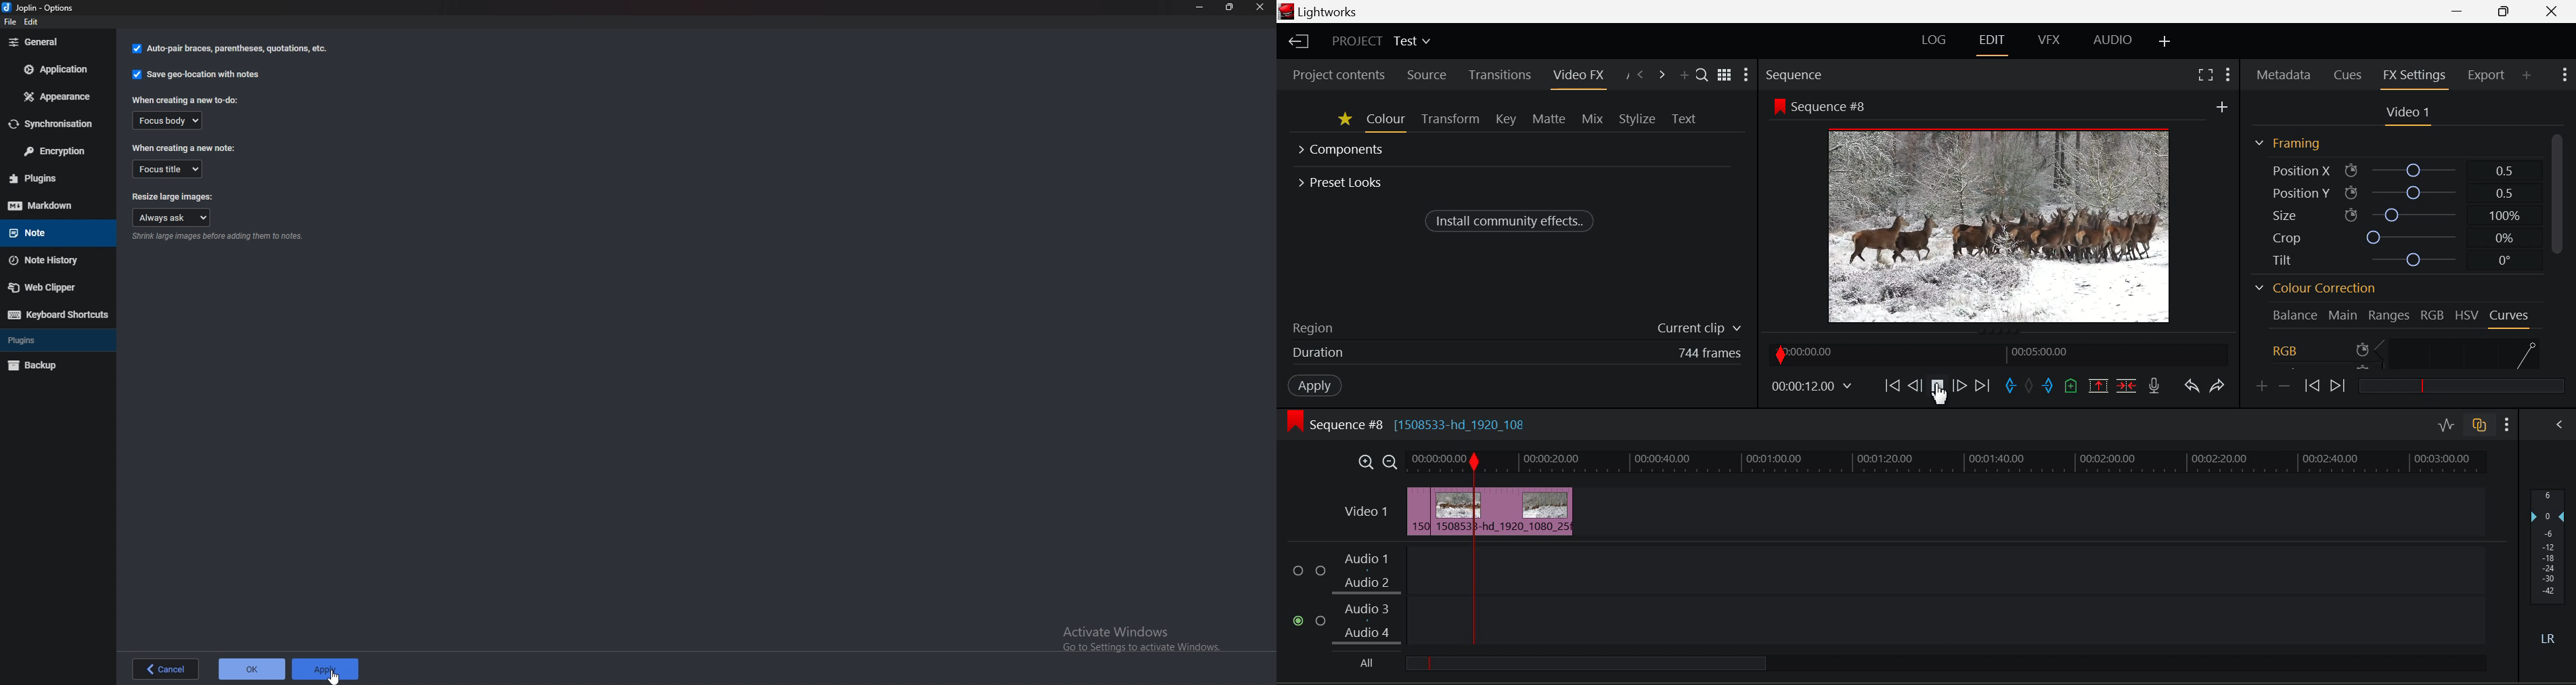 Image resolution: width=2576 pixels, height=700 pixels. What do you see at coordinates (1593, 120) in the screenshot?
I see `Mix` at bounding box center [1593, 120].